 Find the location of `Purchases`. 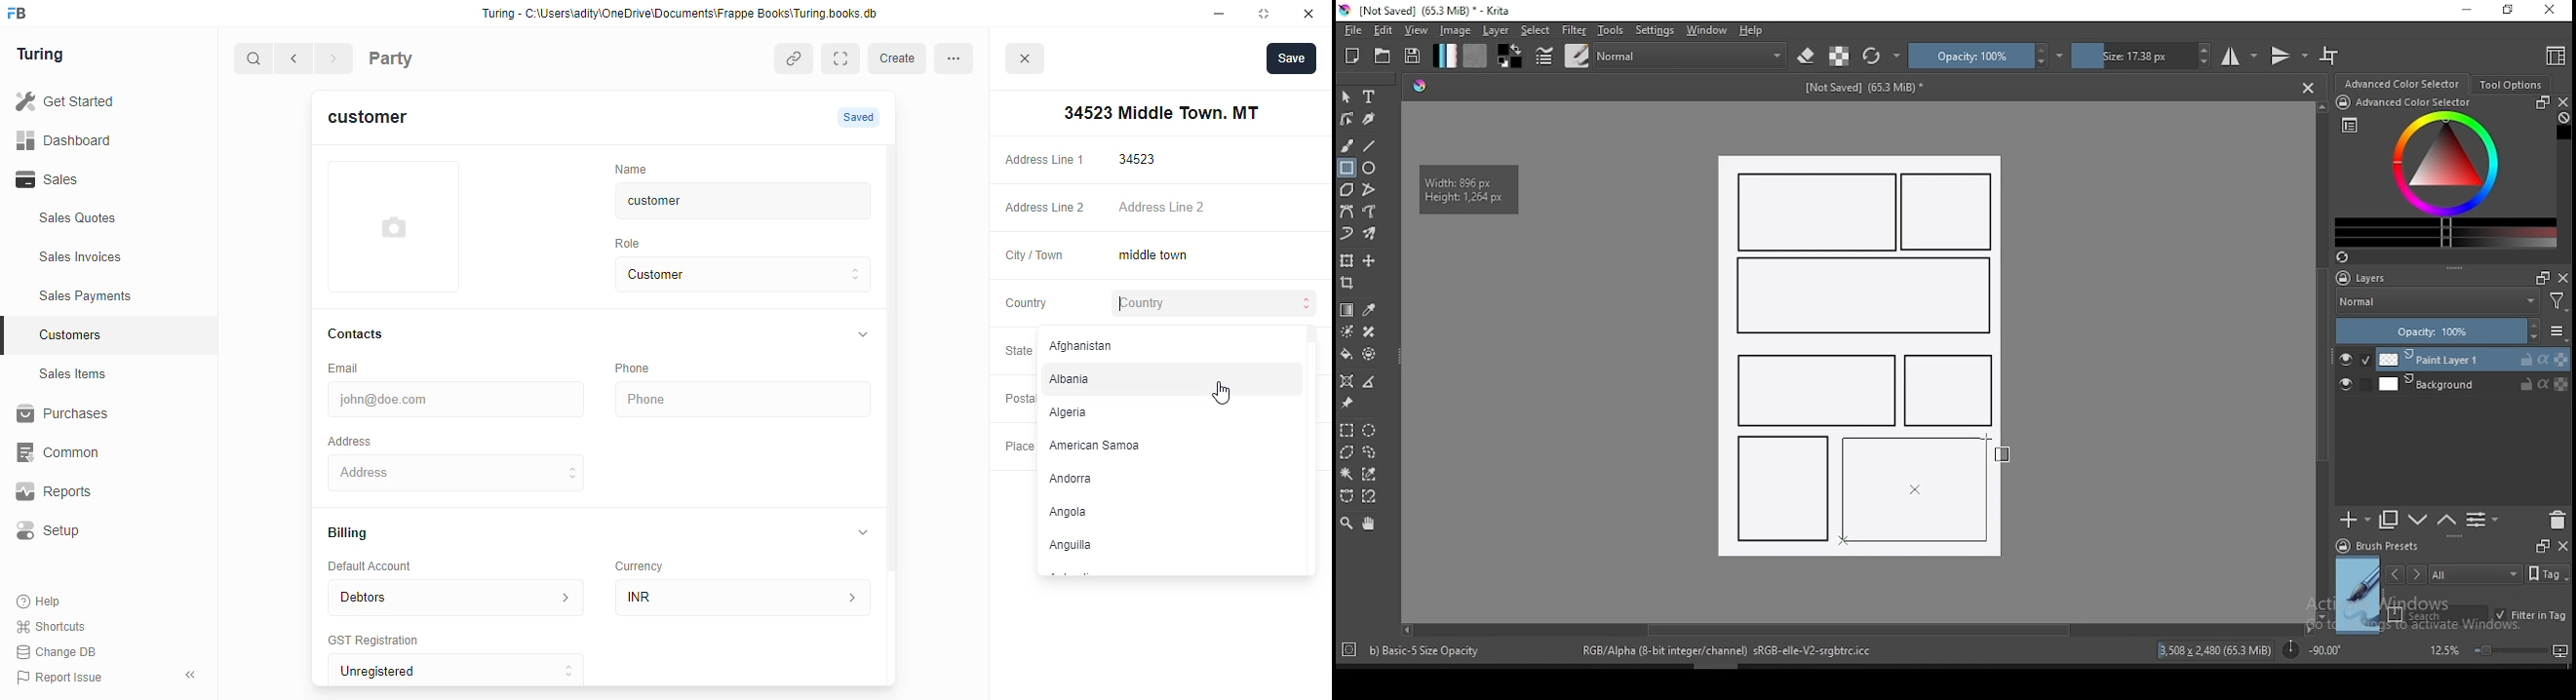

Purchases is located at coordinates (98, 416).